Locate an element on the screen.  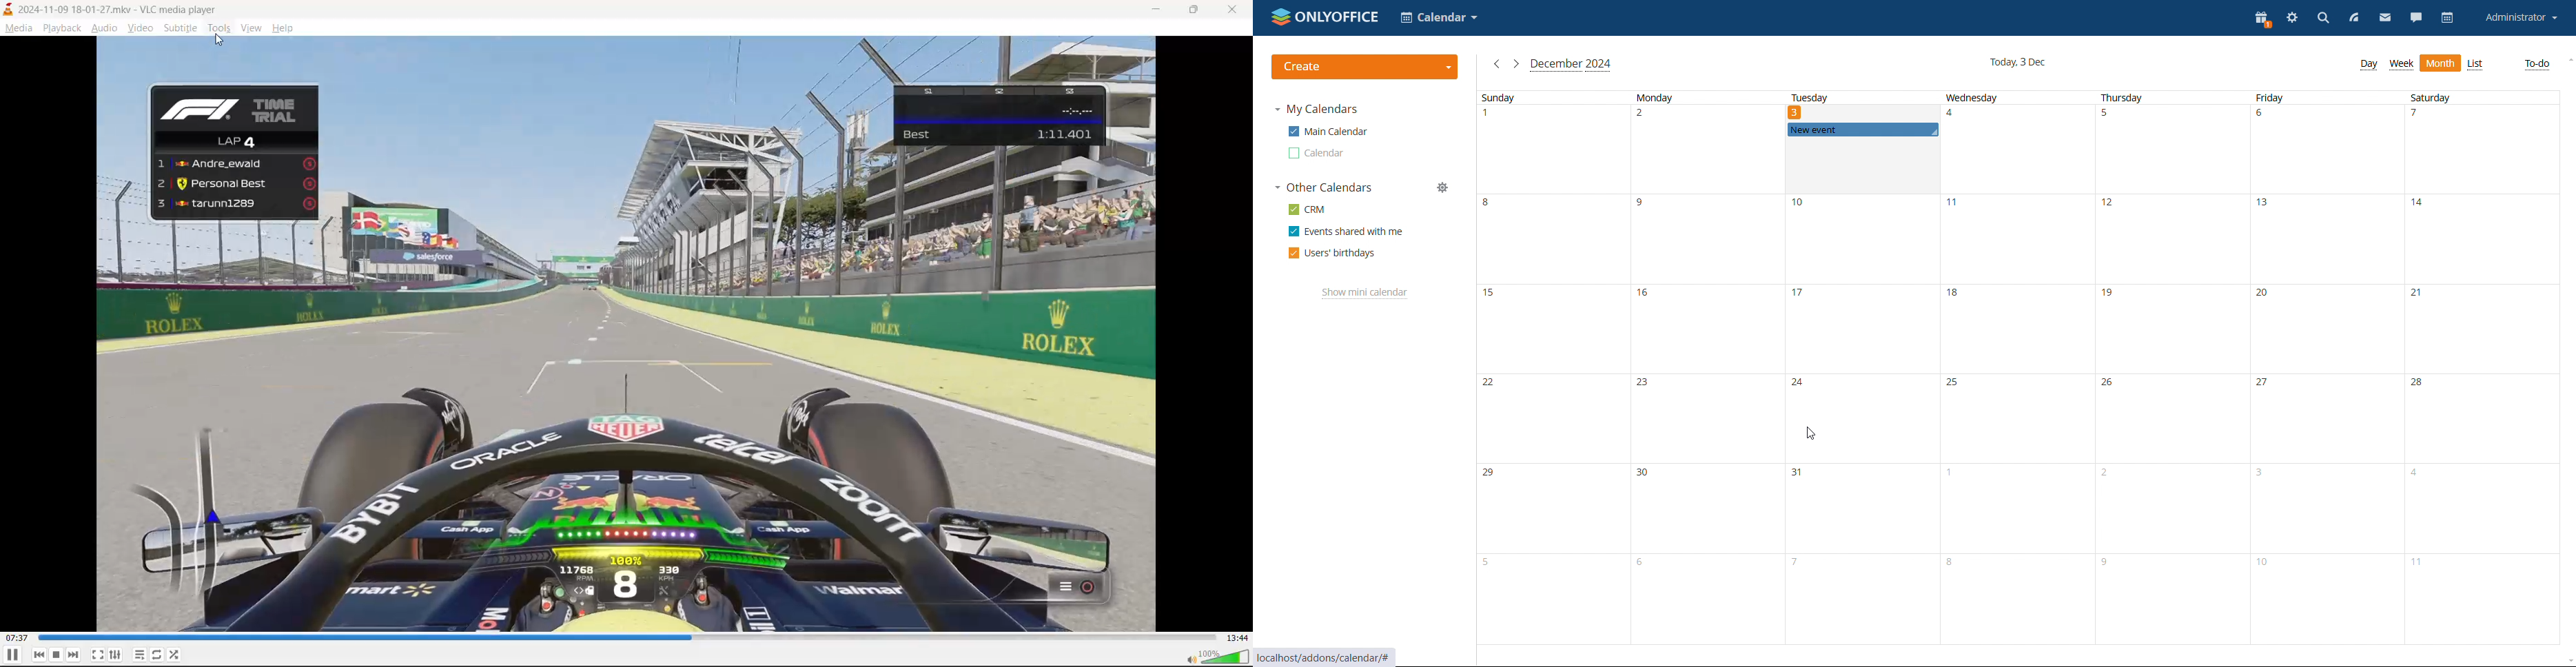
date is located at coordinates (2480, 149).